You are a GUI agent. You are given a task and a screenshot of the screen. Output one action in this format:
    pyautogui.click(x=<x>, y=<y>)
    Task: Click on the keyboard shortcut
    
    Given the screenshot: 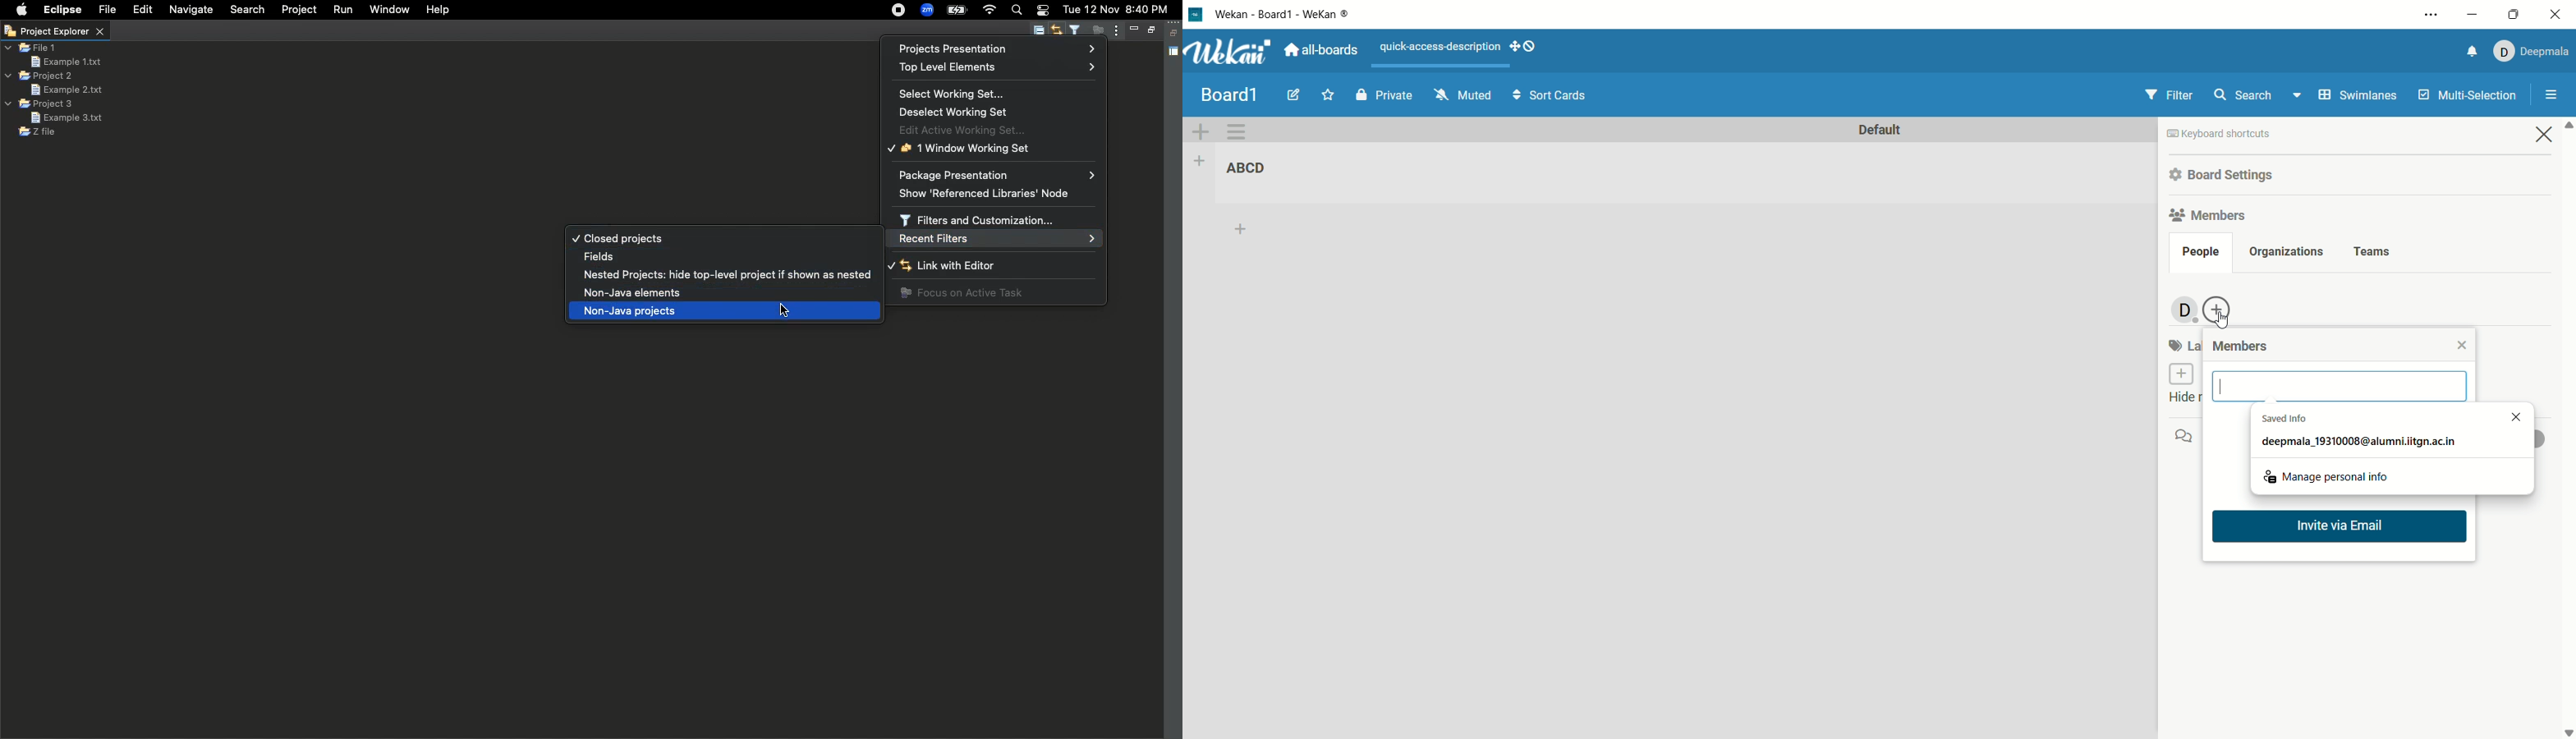 What is the action you would take?
    pyautogui.click(x=2220, y=136)
    